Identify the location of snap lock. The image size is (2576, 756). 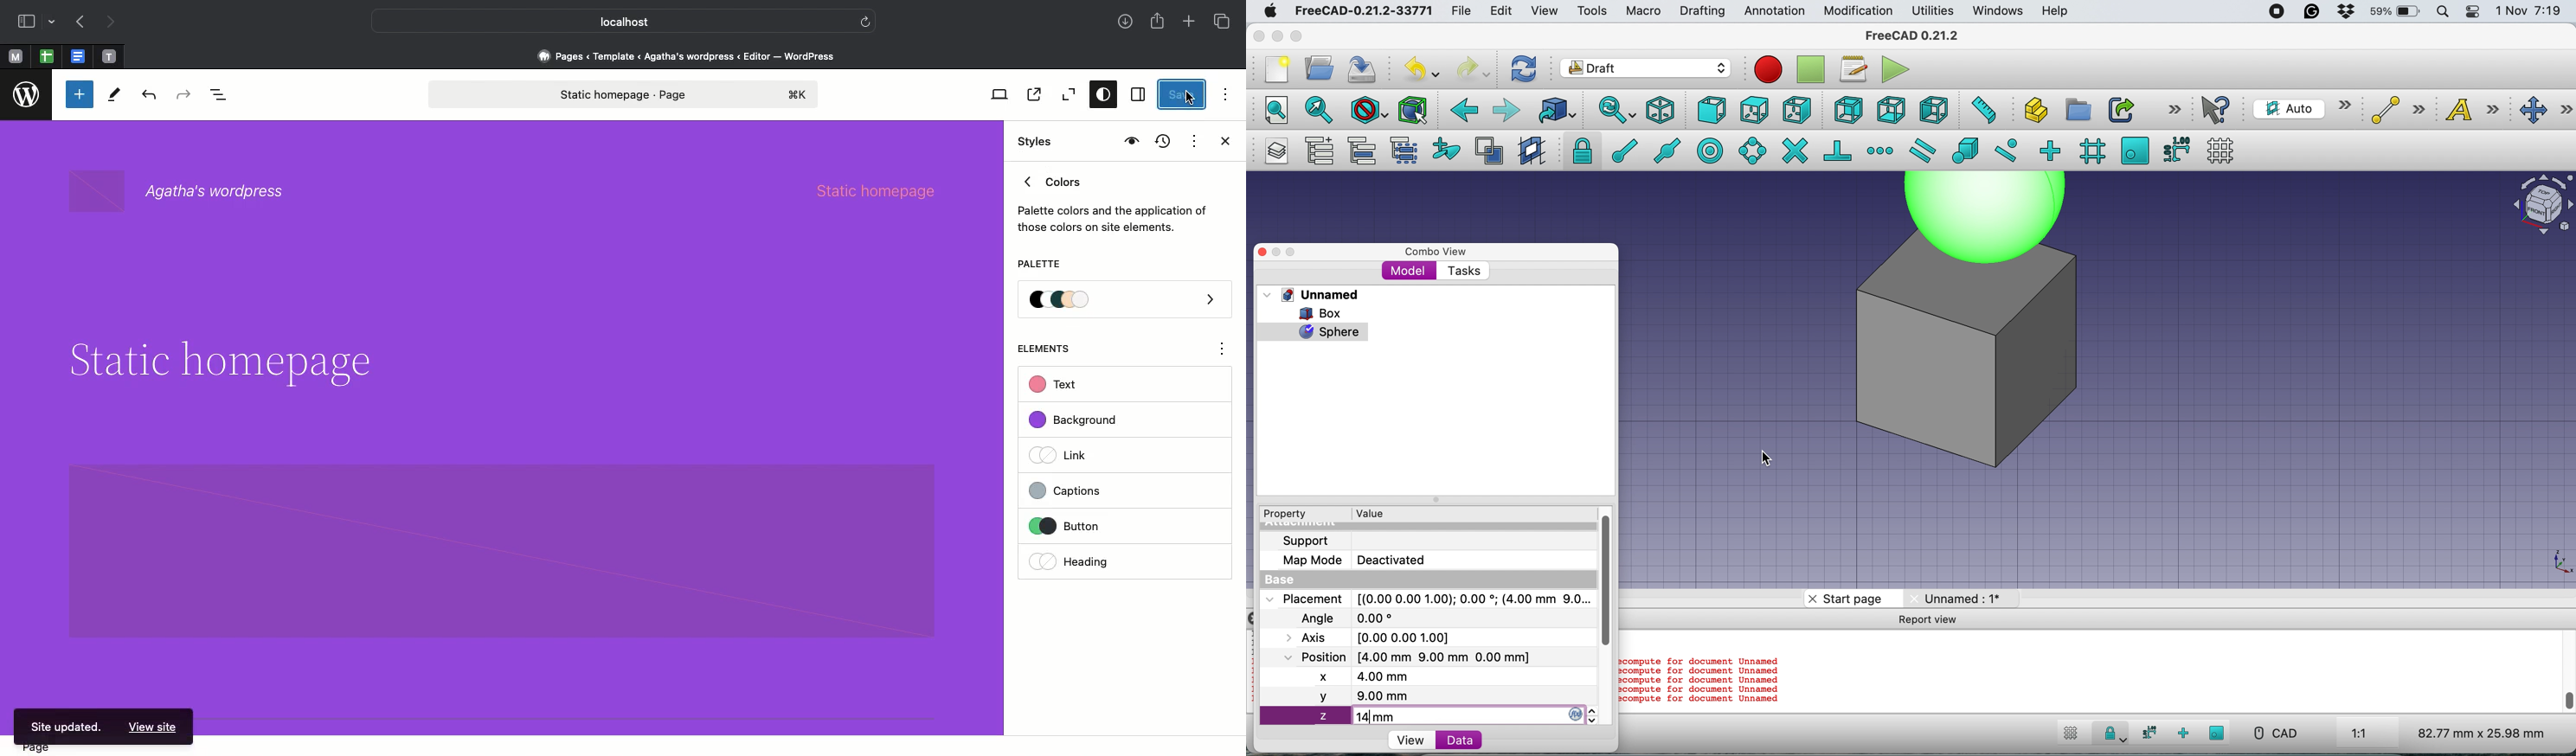
(1577, 150).